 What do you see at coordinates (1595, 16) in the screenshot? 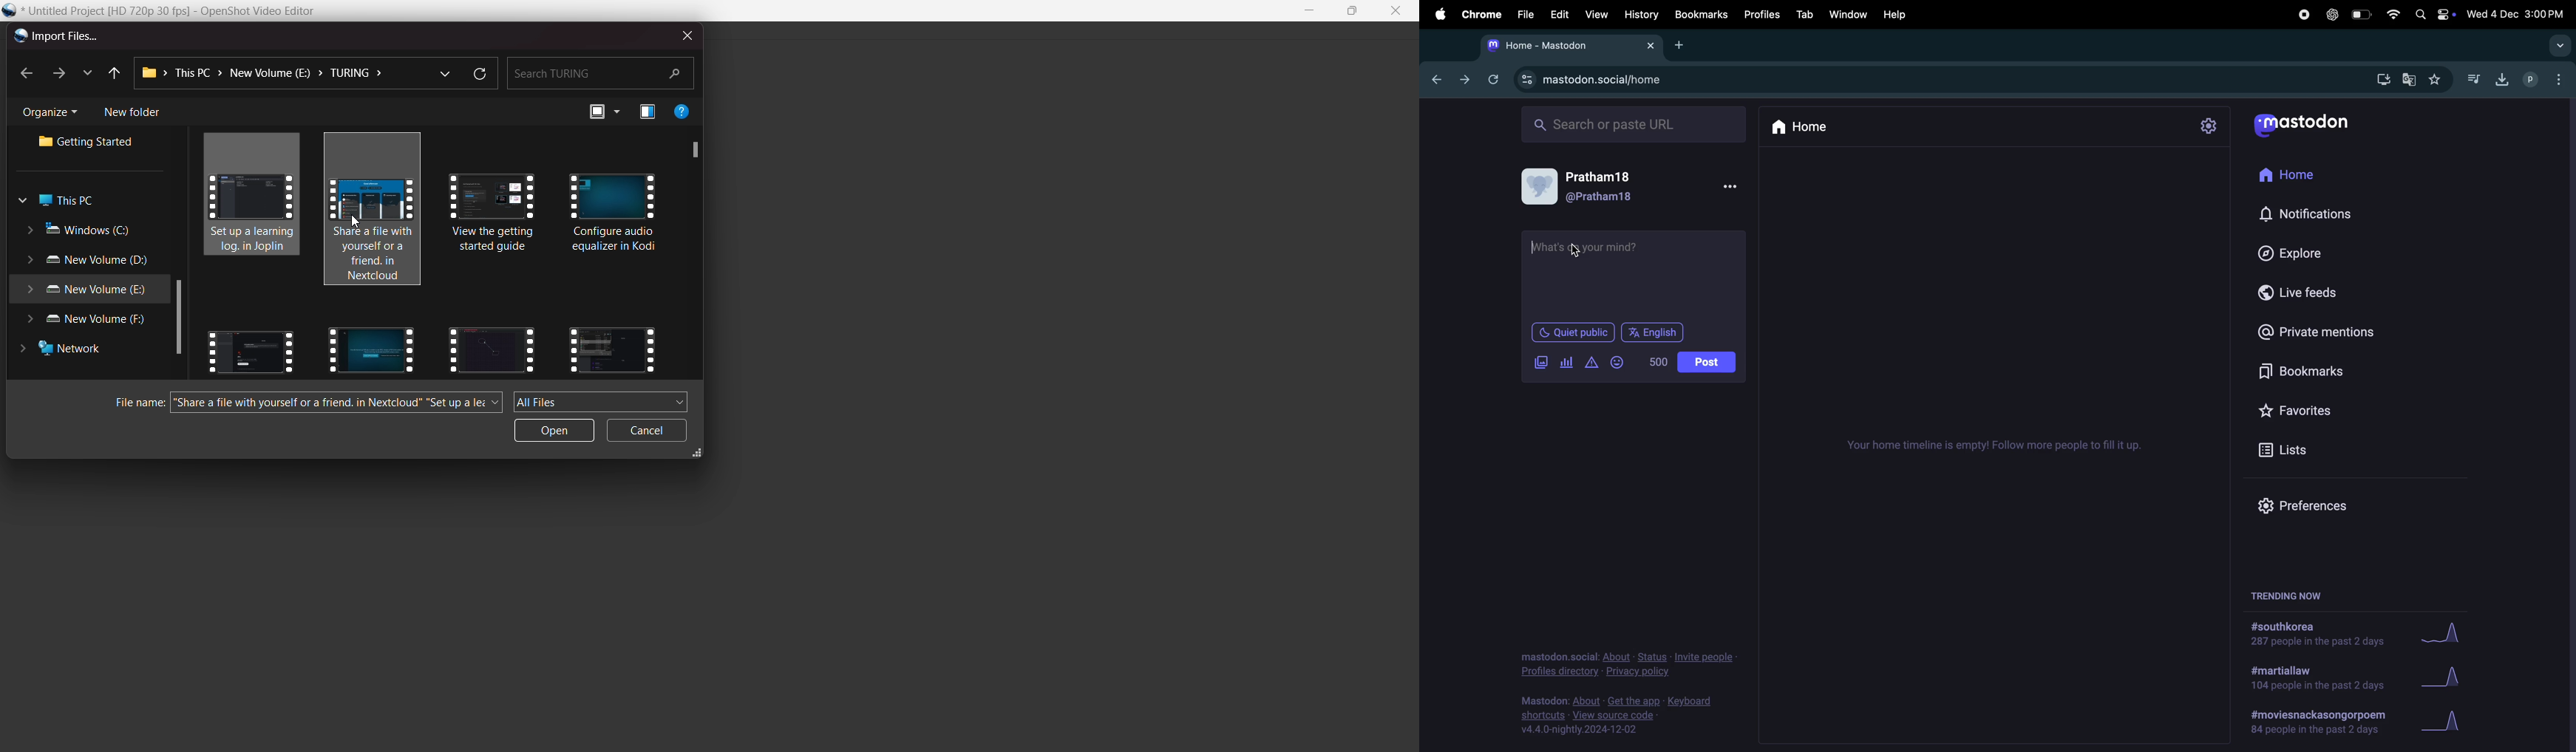
I see `view` at bounding box center [1595, 16].